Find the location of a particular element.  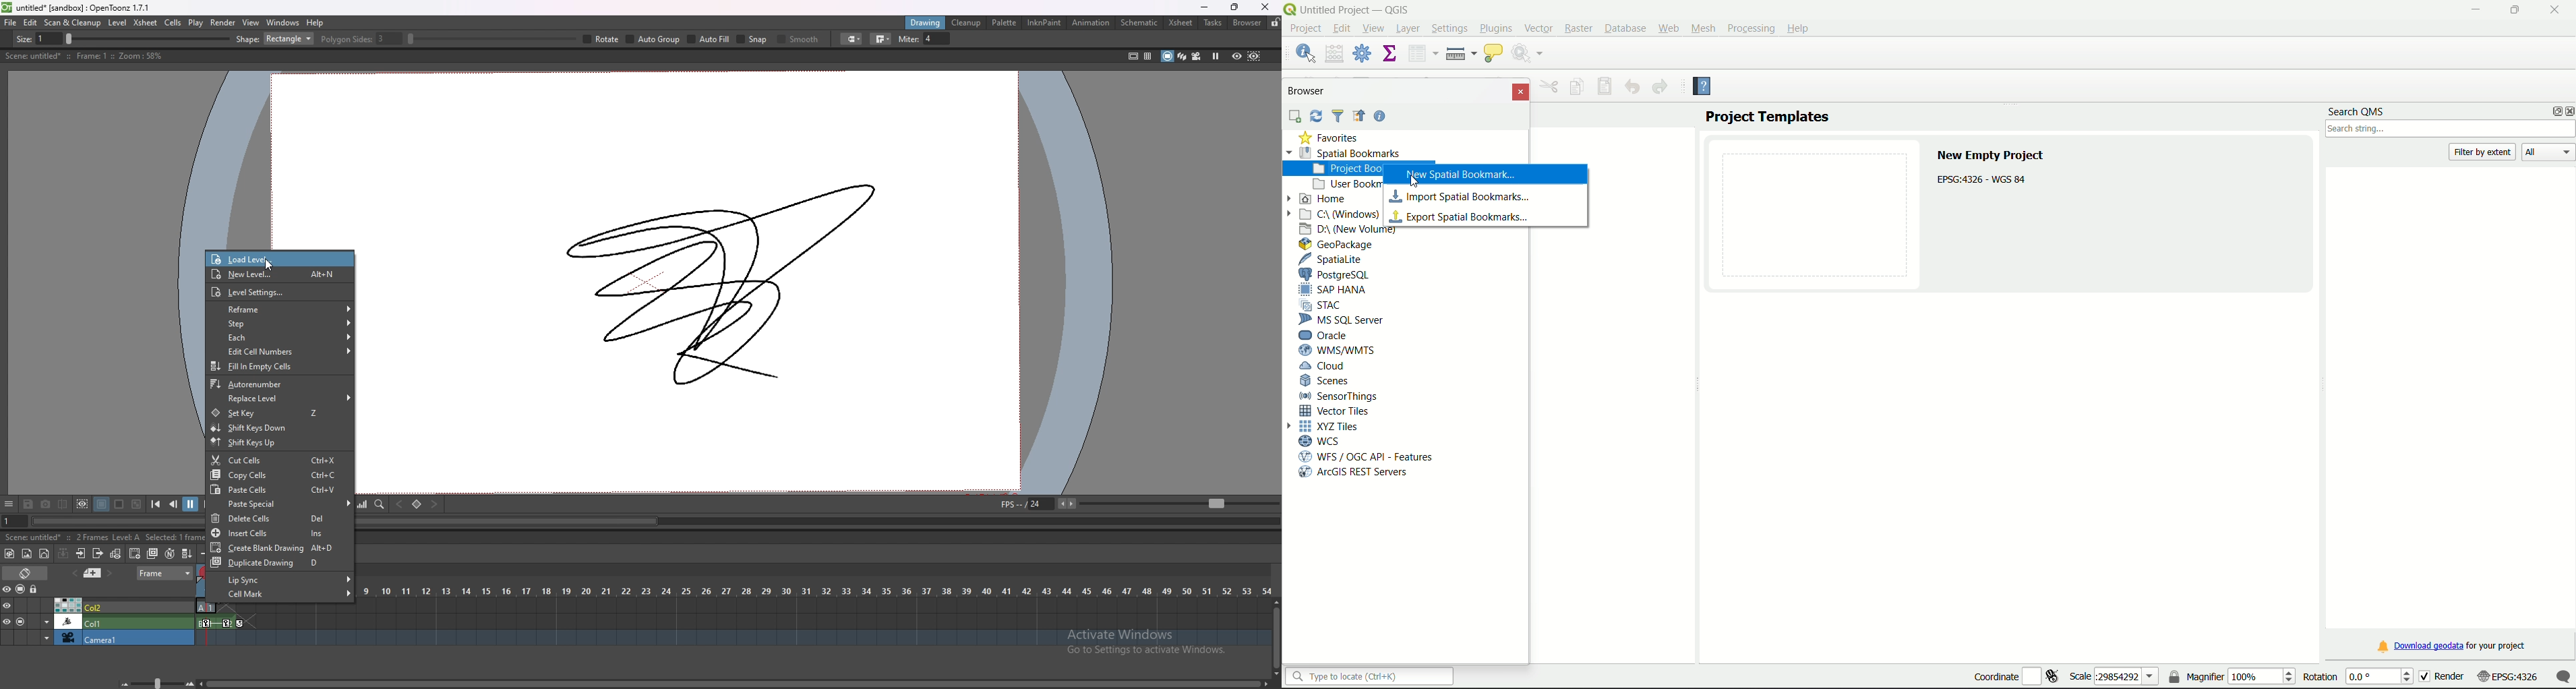

cut cells is located at coordinates (279, 461).